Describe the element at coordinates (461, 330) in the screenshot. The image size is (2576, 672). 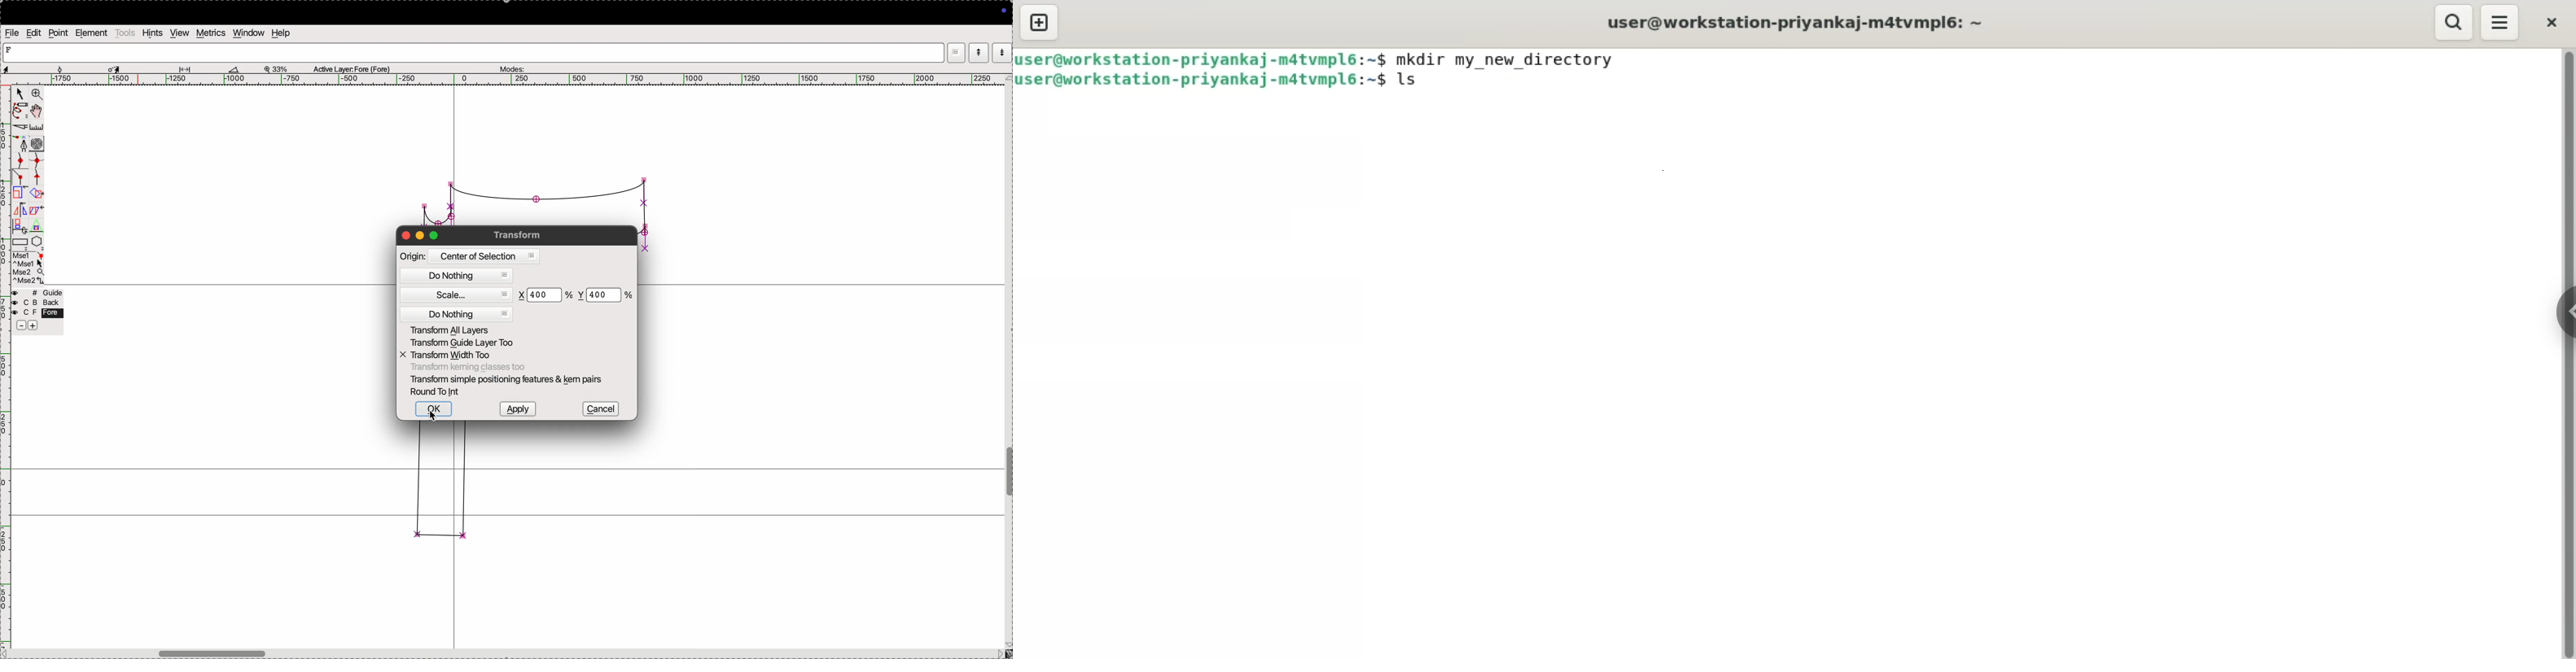
I see `transform all yares` at that location.